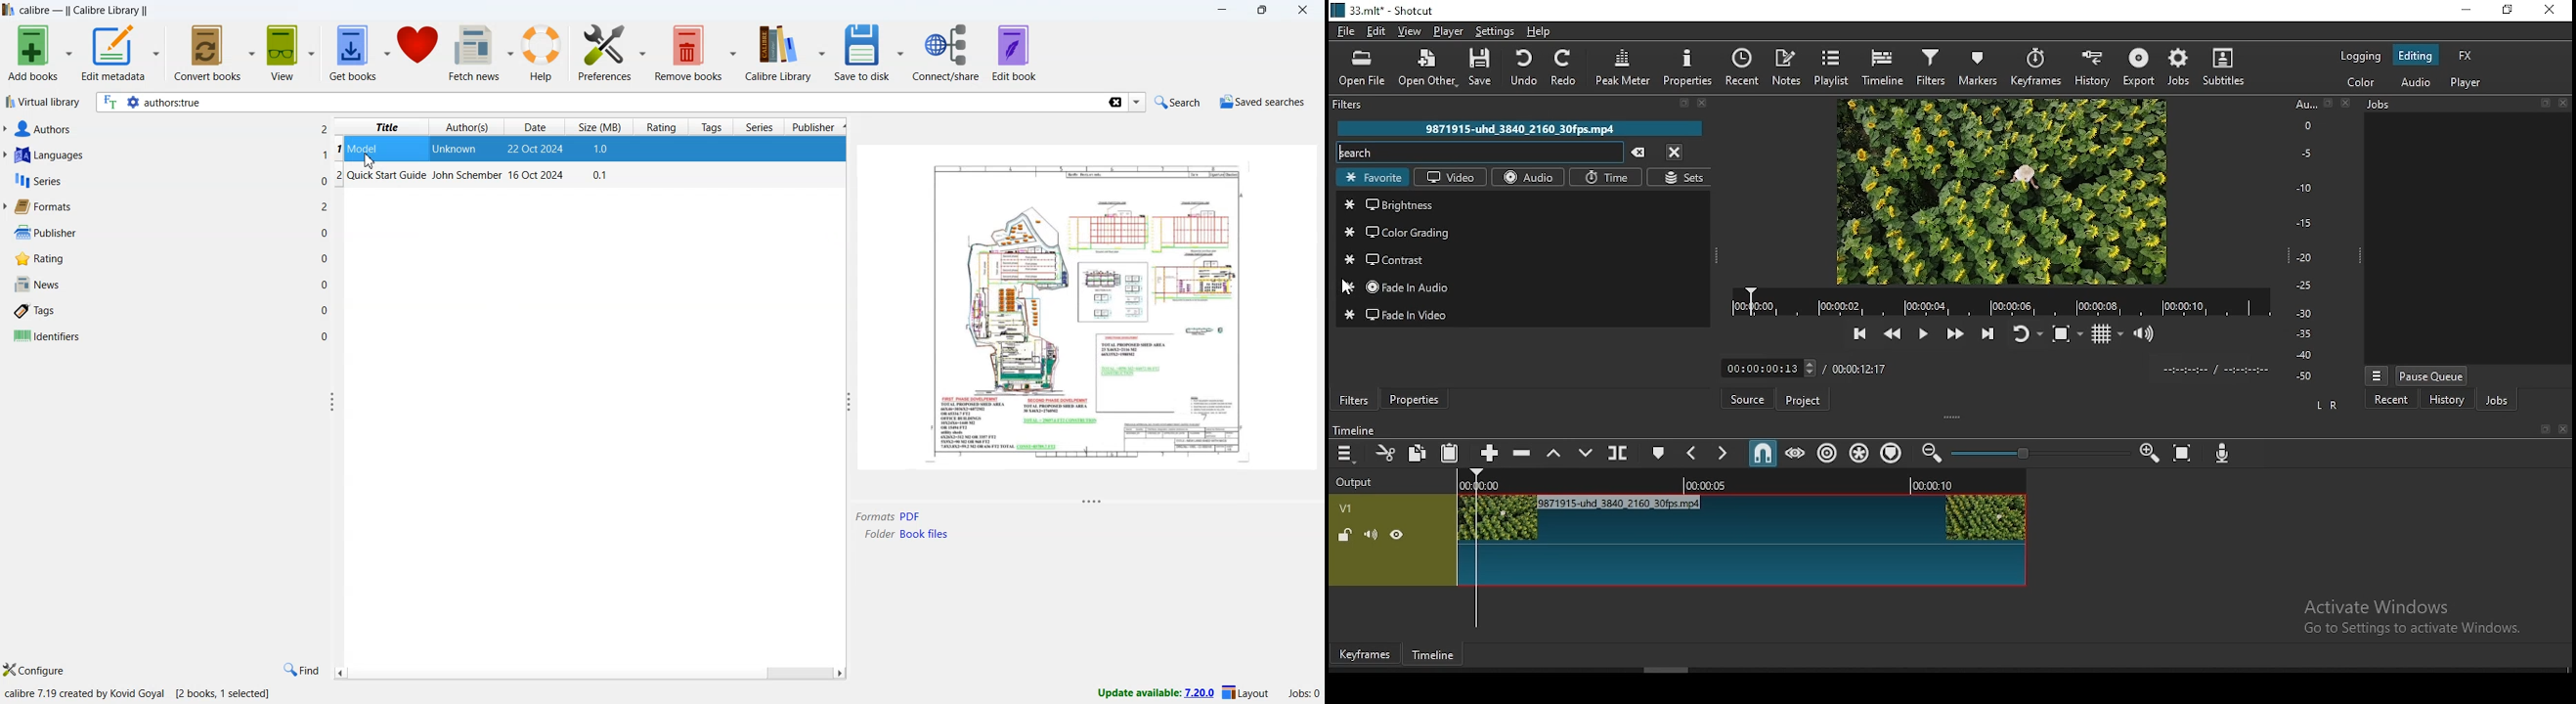 Image resolution: width=2576 pixels, height=728 pixels. What do you see at coordinates (1305, 10) in the screenshot?
I see `close app` at bounding box center [1305, 10].